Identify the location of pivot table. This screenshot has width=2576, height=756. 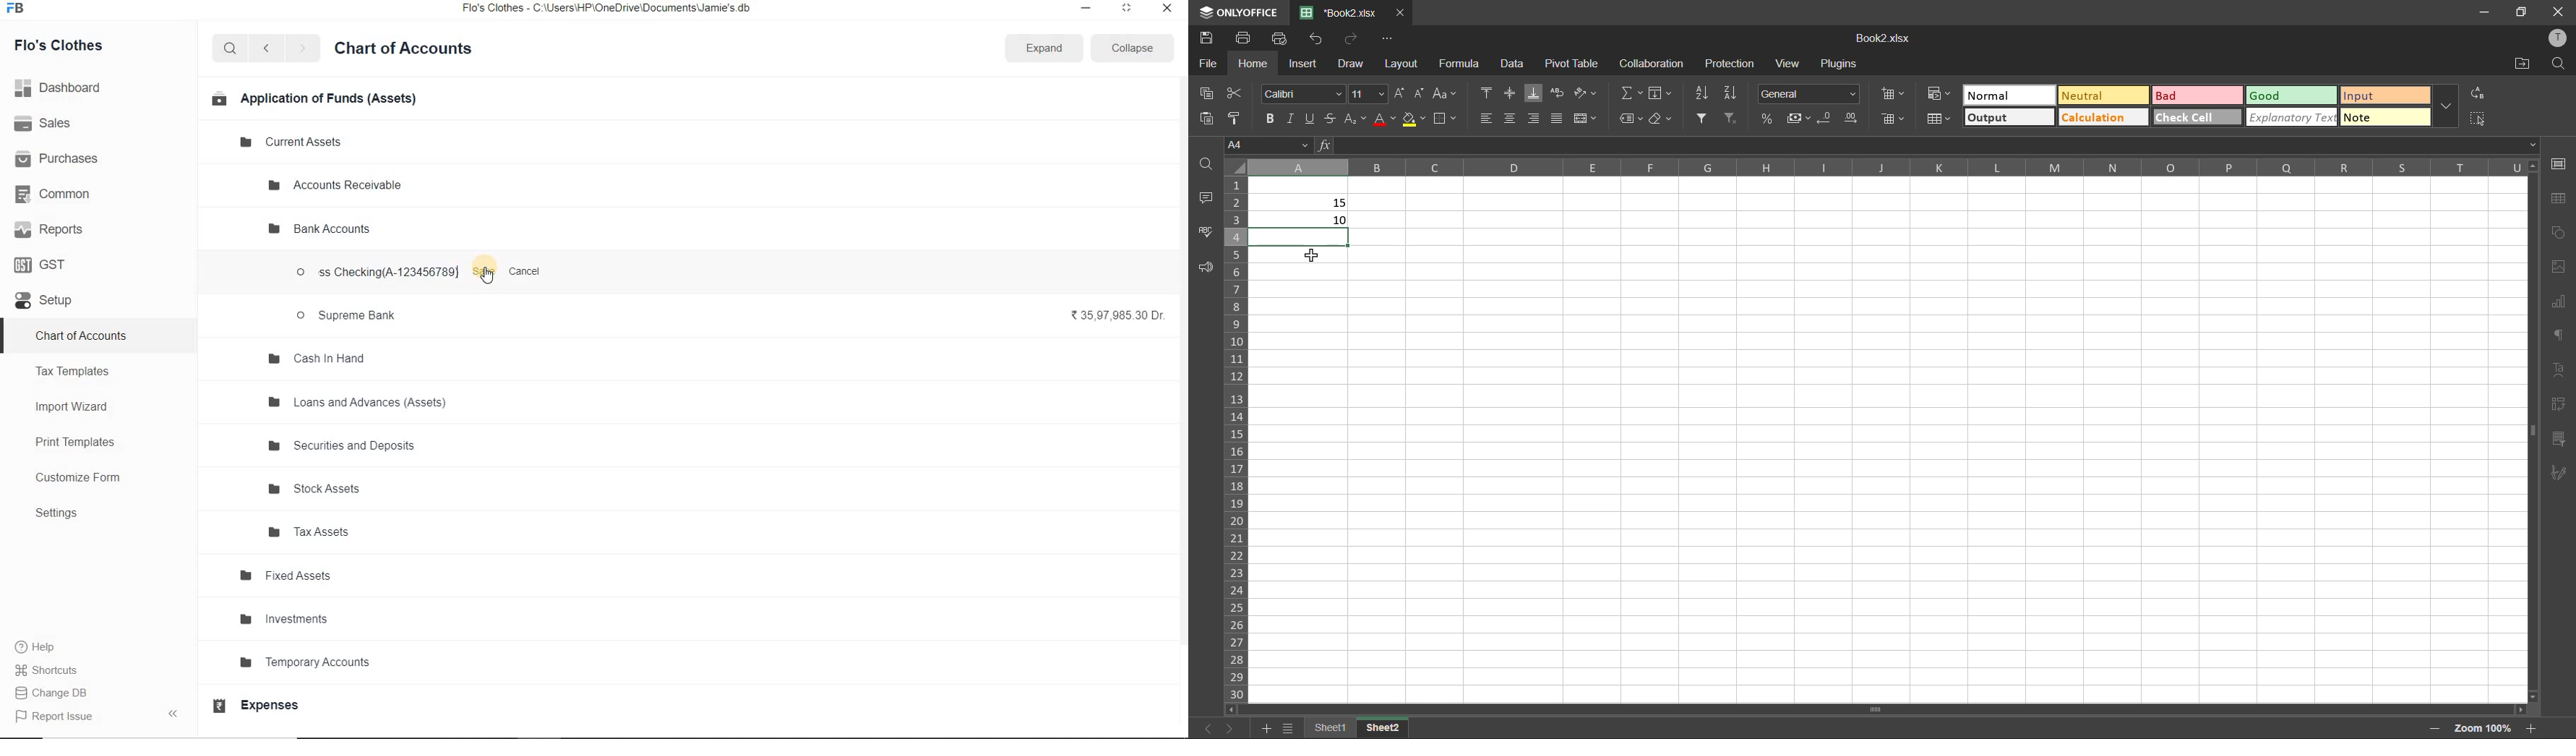
(2560, 406).